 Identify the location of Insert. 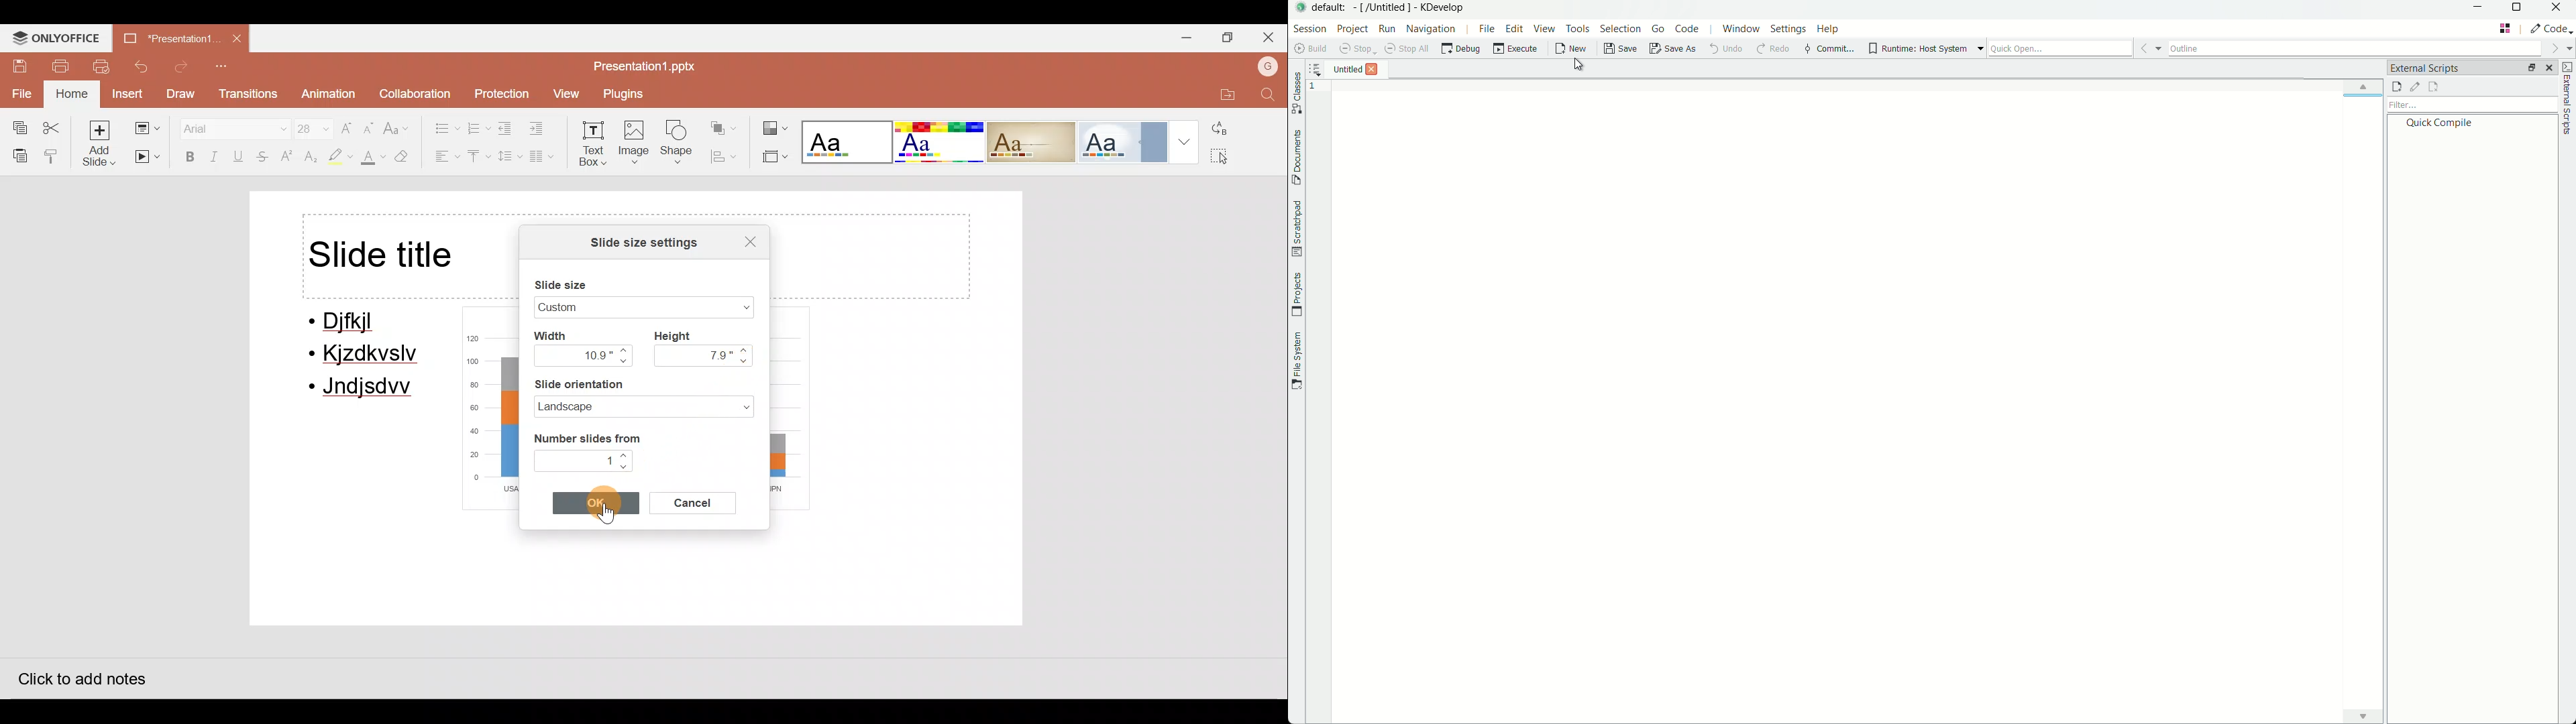
(126, 93).